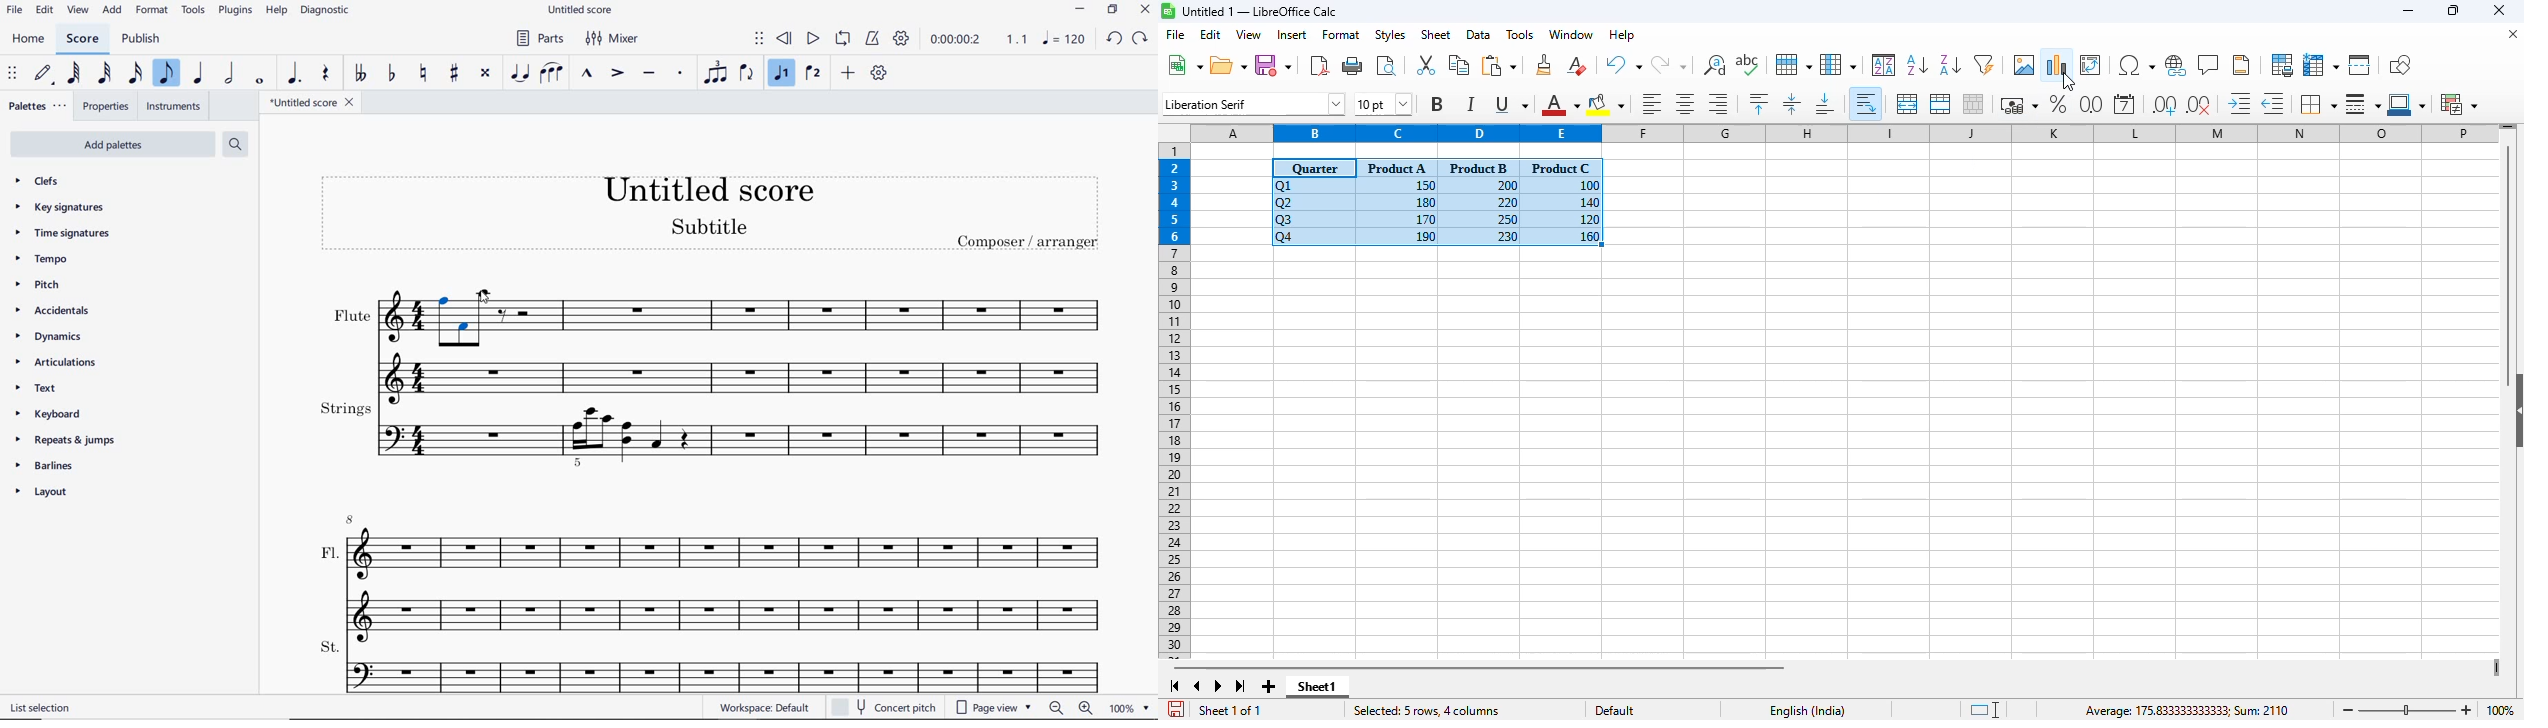  Describe the element at coordinates (2240, 103) in the screenshot. I see `increase indent` at that location.